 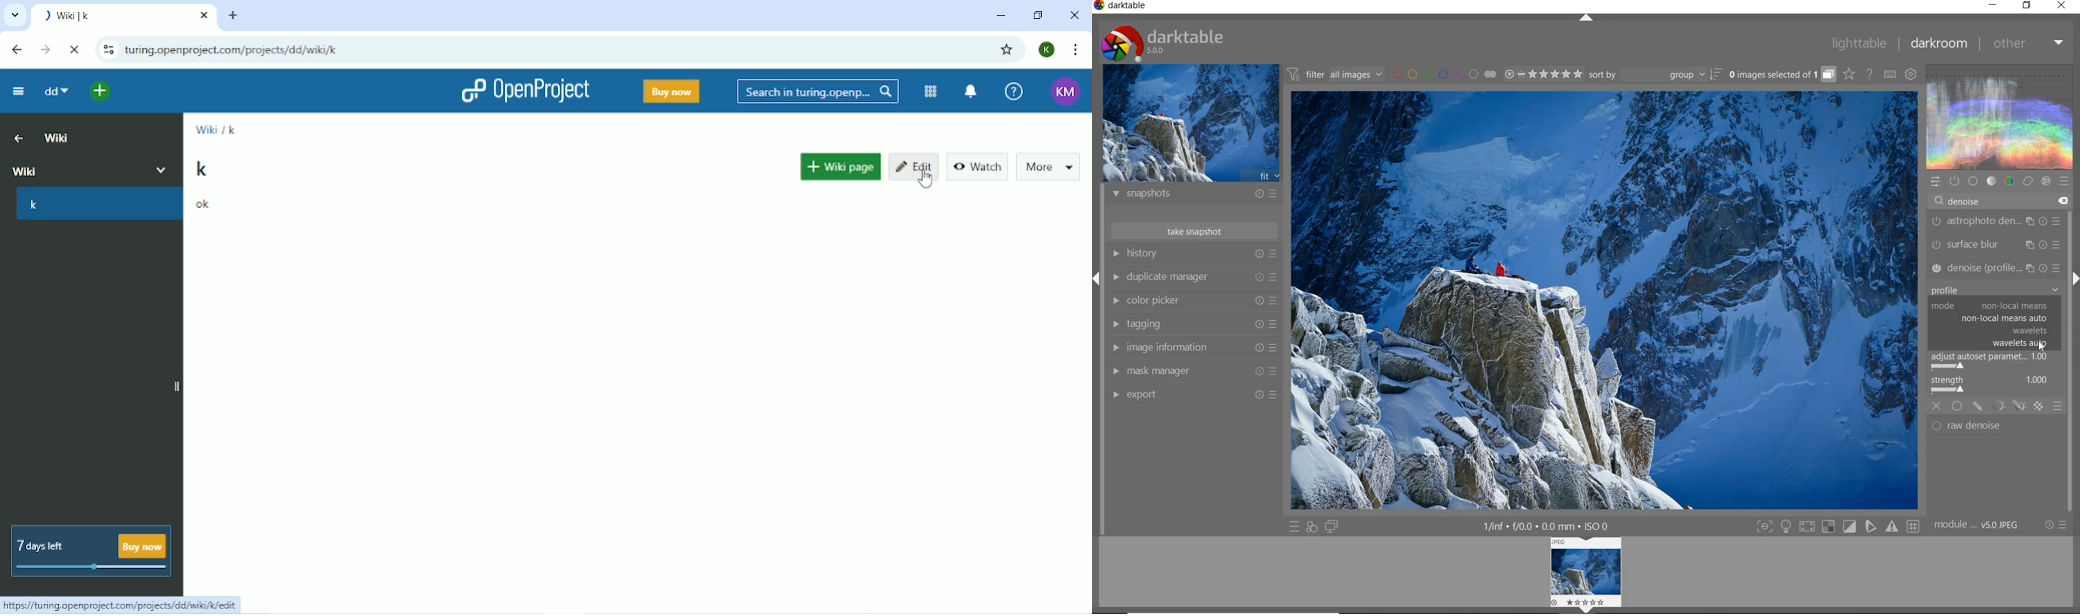 What do you see at coordinates (1195, 195) in the screenshot?
I see `snapshots` at bounding box center [1195, 195].